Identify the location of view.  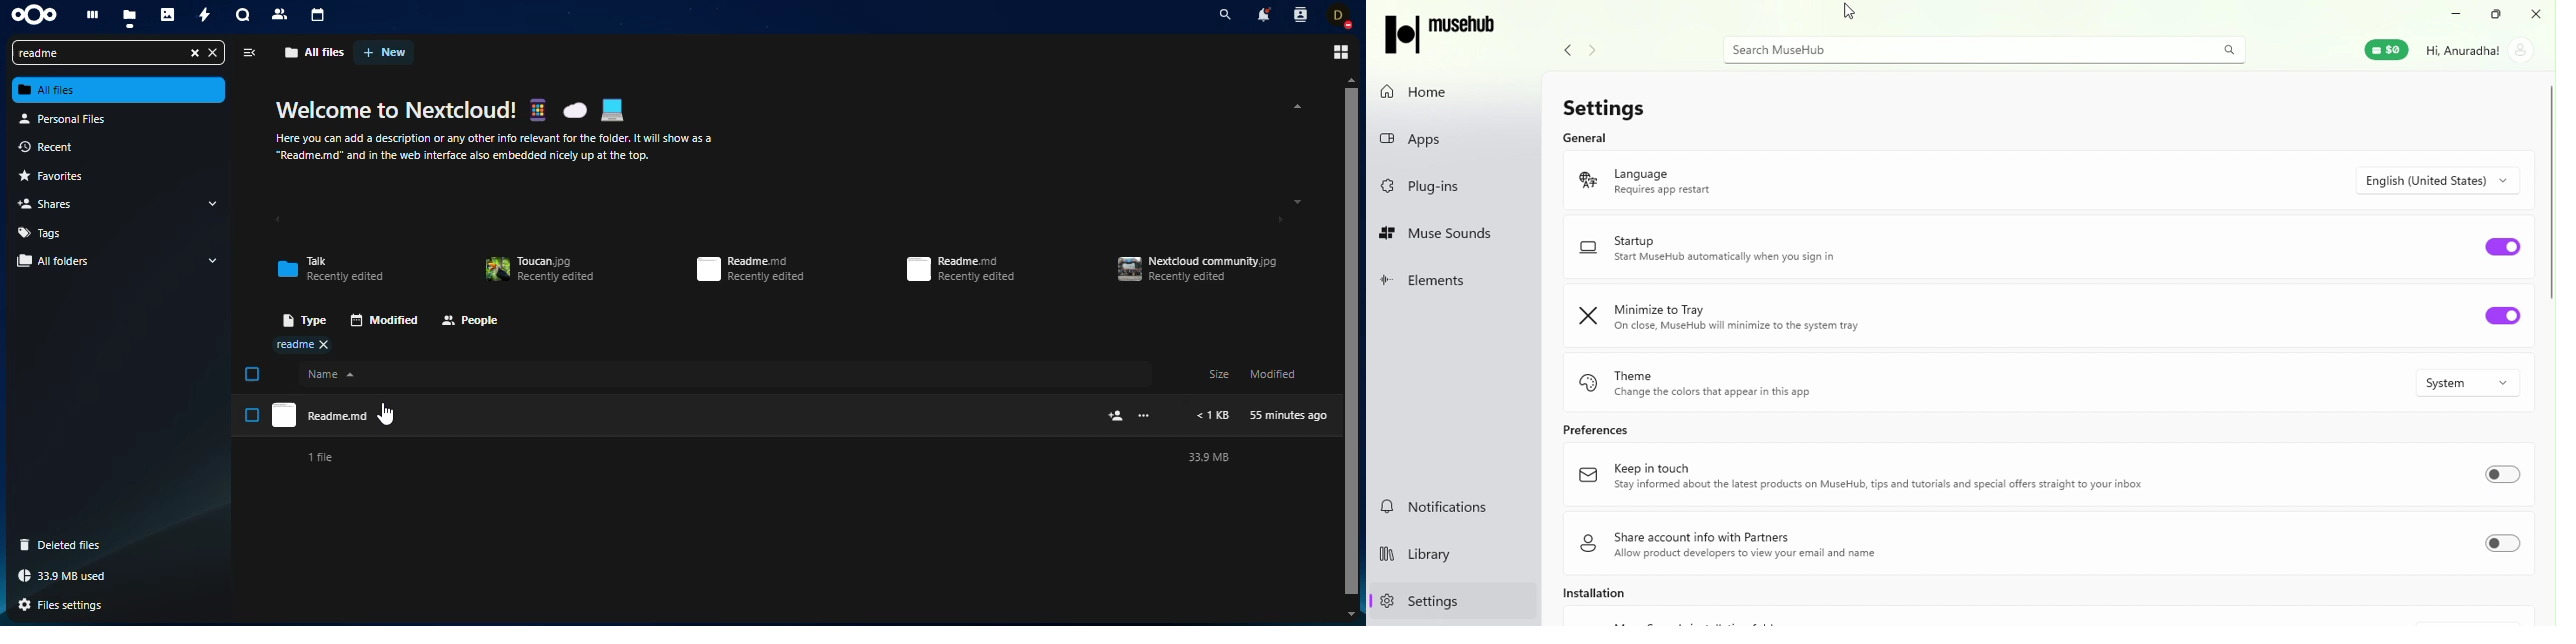
(1338, 52).